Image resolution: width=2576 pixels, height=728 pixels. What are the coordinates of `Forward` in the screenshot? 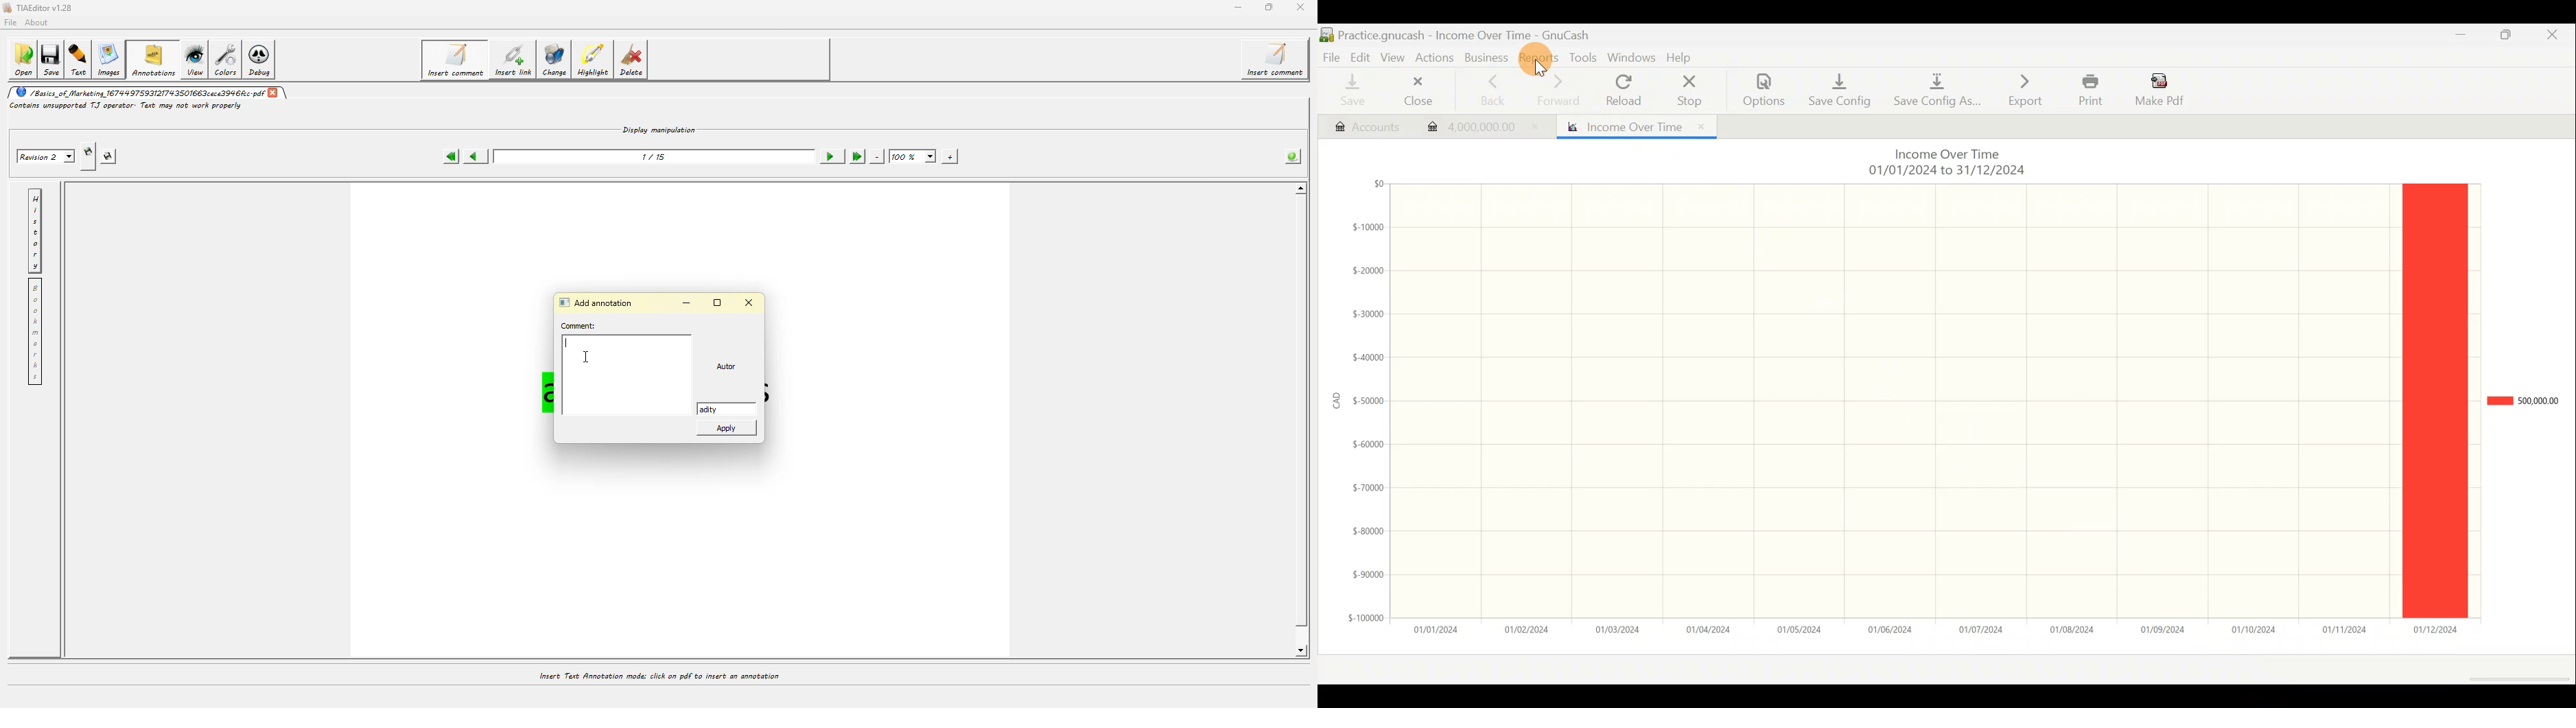 It's located at (1563, 90).